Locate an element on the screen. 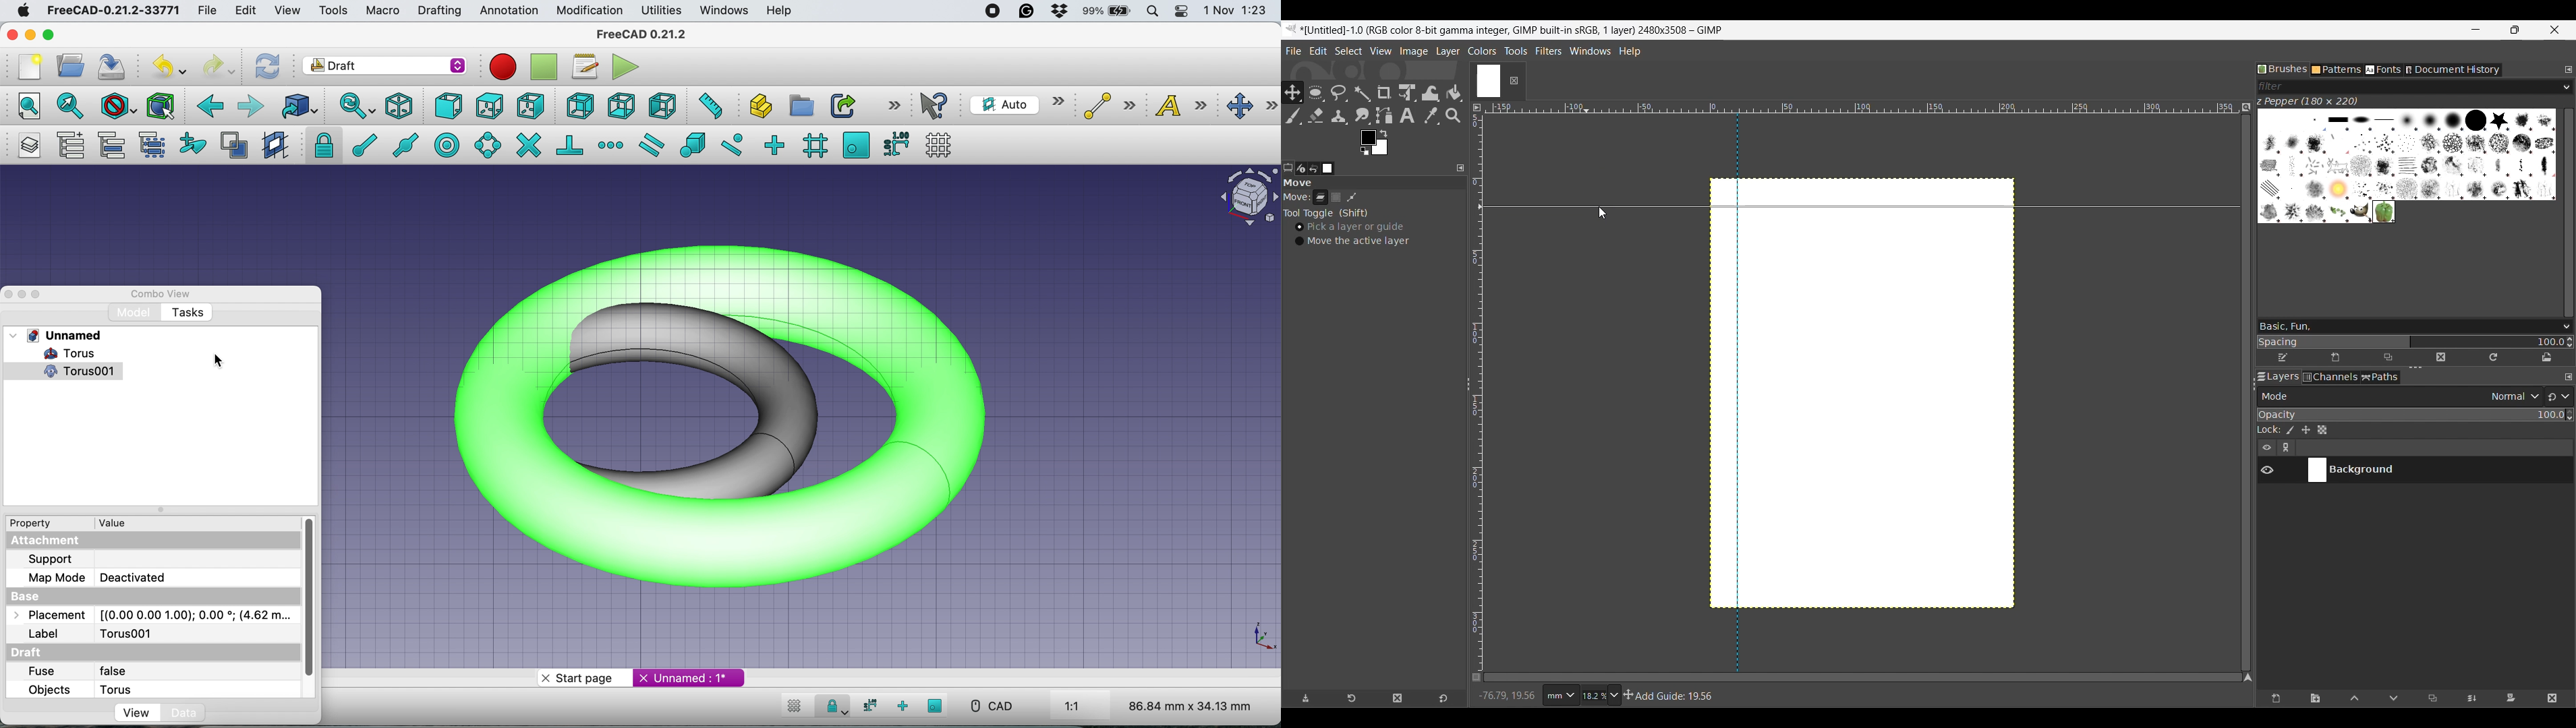  snap grid is located at coordinates (813, 147).